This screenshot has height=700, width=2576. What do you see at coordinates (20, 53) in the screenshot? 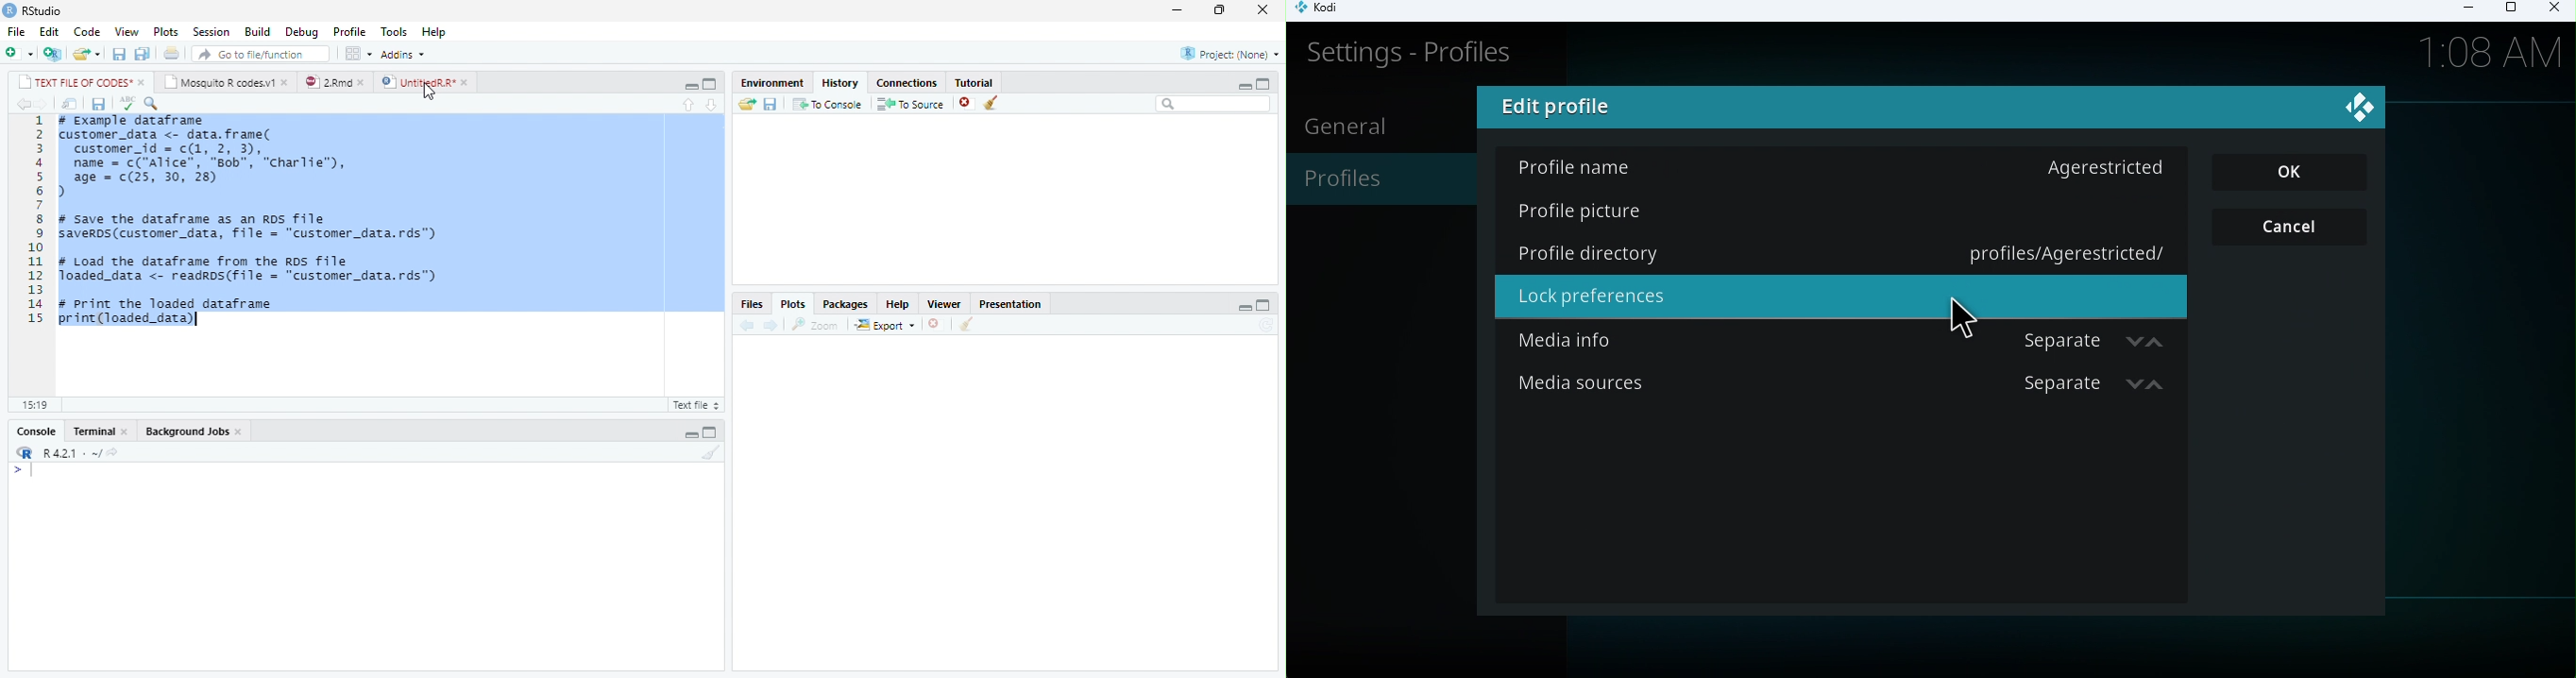
I see `new file` at bounding box center [20, 53].